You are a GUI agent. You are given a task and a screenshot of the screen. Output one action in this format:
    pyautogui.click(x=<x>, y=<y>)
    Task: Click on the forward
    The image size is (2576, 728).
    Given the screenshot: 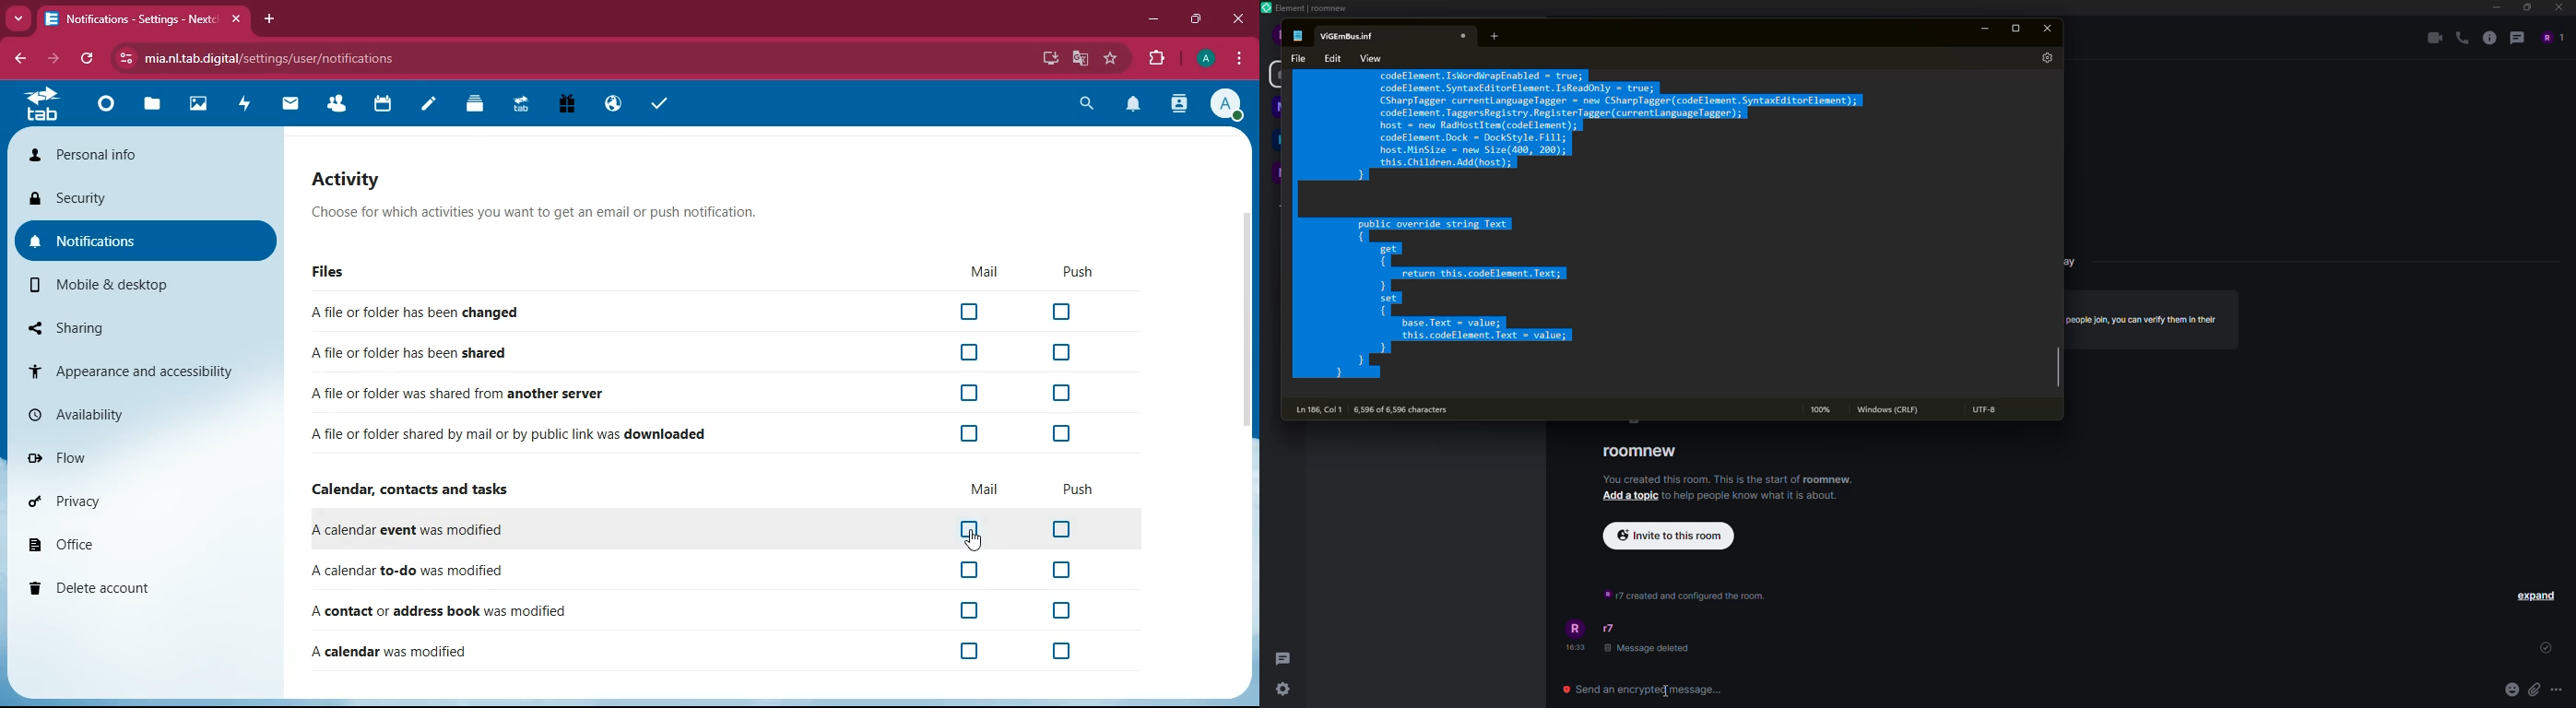 What is the action you would take?
    pyautogui.click(x=53, y=57)
    